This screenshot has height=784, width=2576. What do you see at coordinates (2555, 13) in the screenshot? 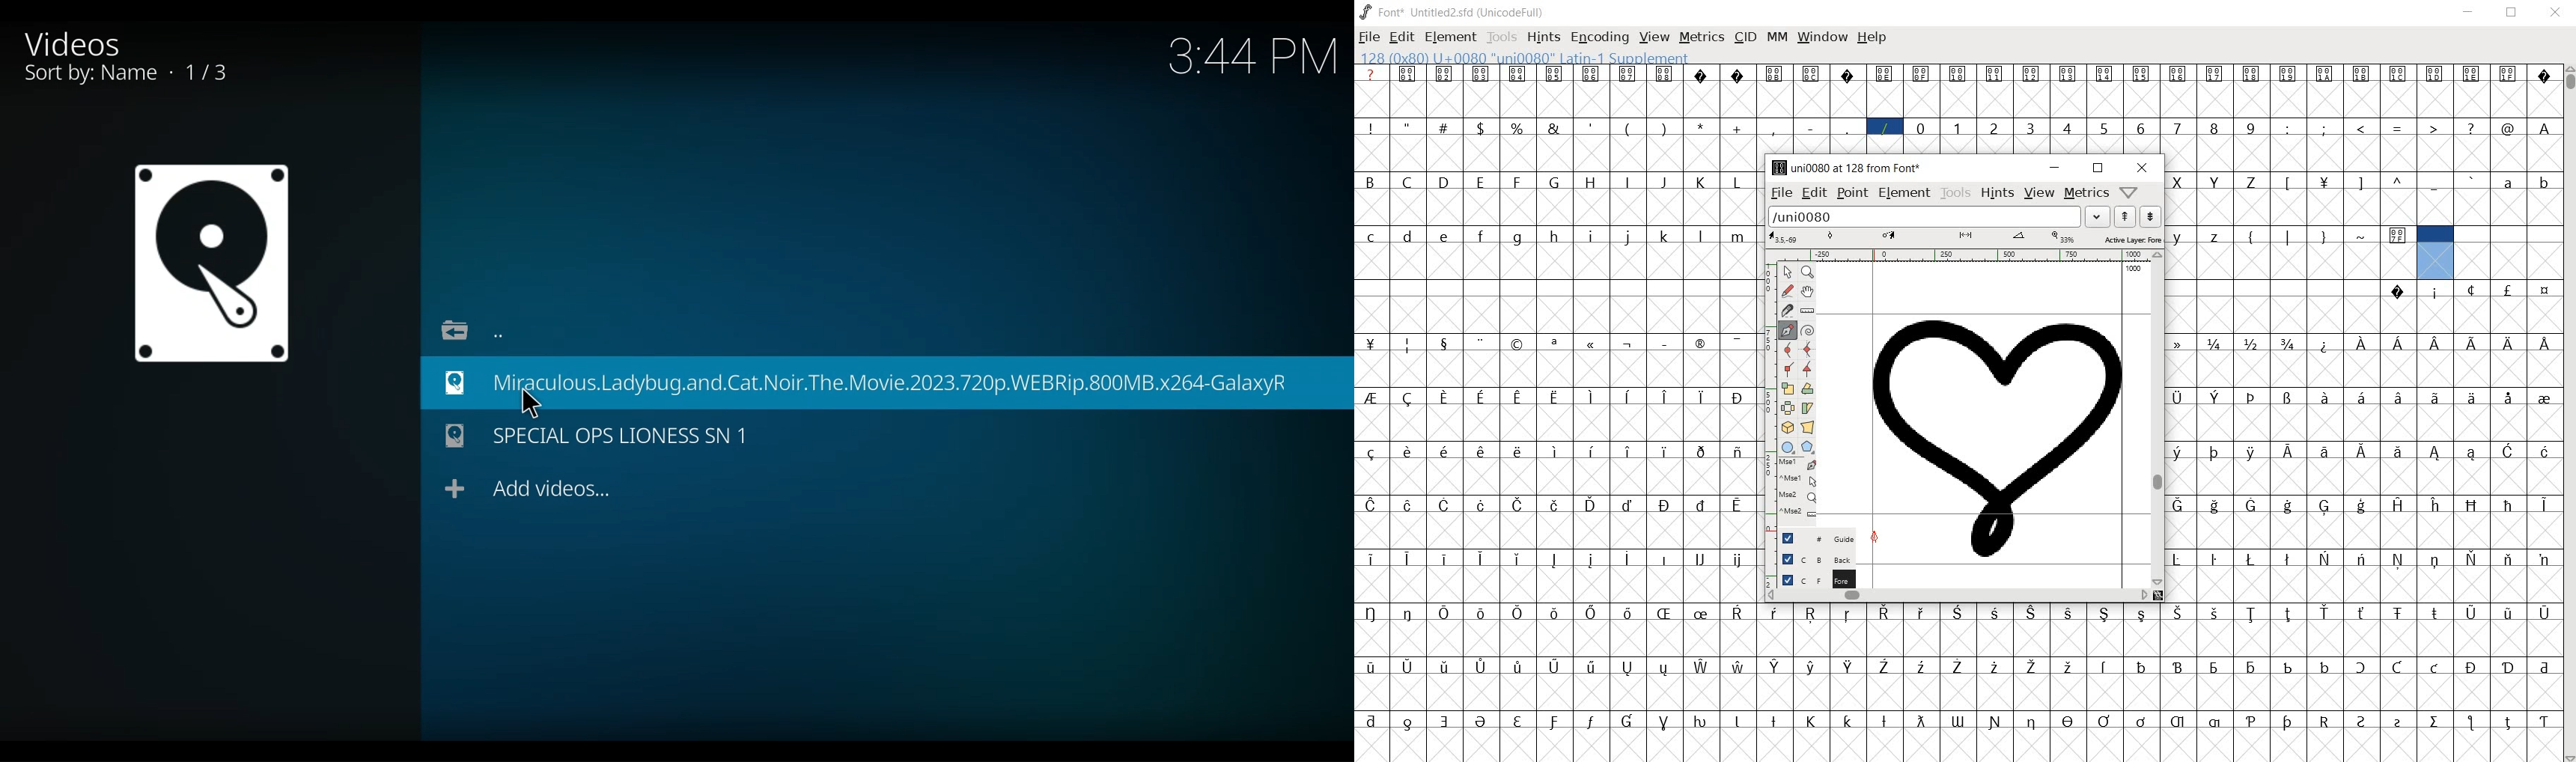
I see `CLOSE` at bounding box center [2555, 13].